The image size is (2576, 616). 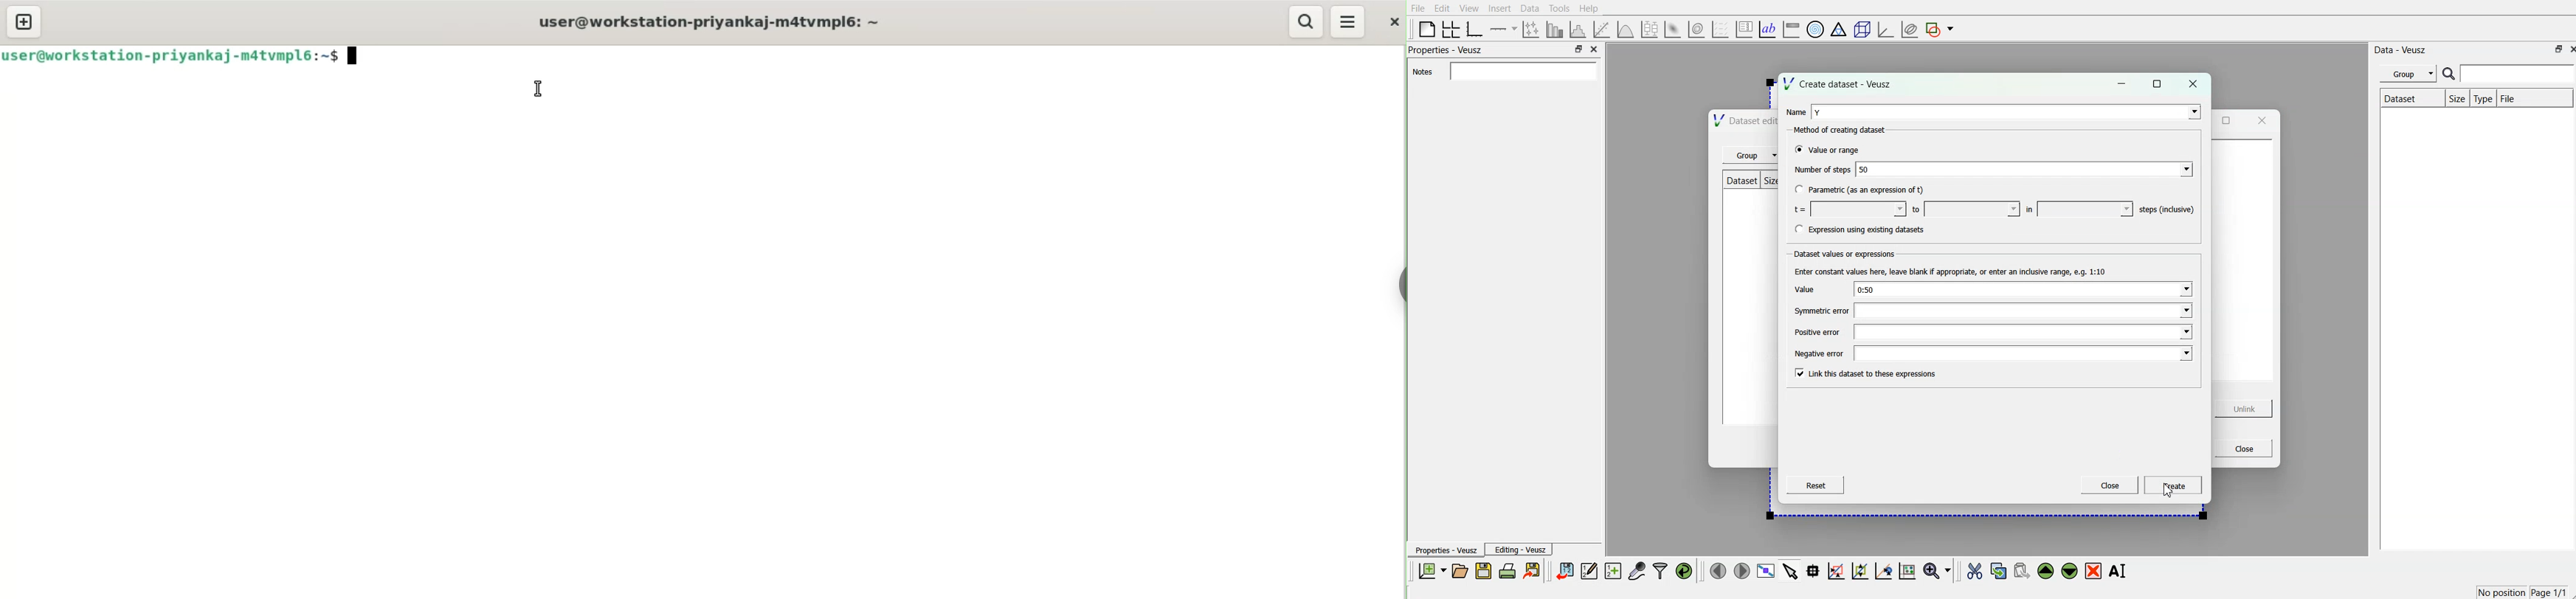 What do you see at coordinates (1883, 571) in the screenshot?
I see `recenter graph axes` at bounding box center [1883, 571].